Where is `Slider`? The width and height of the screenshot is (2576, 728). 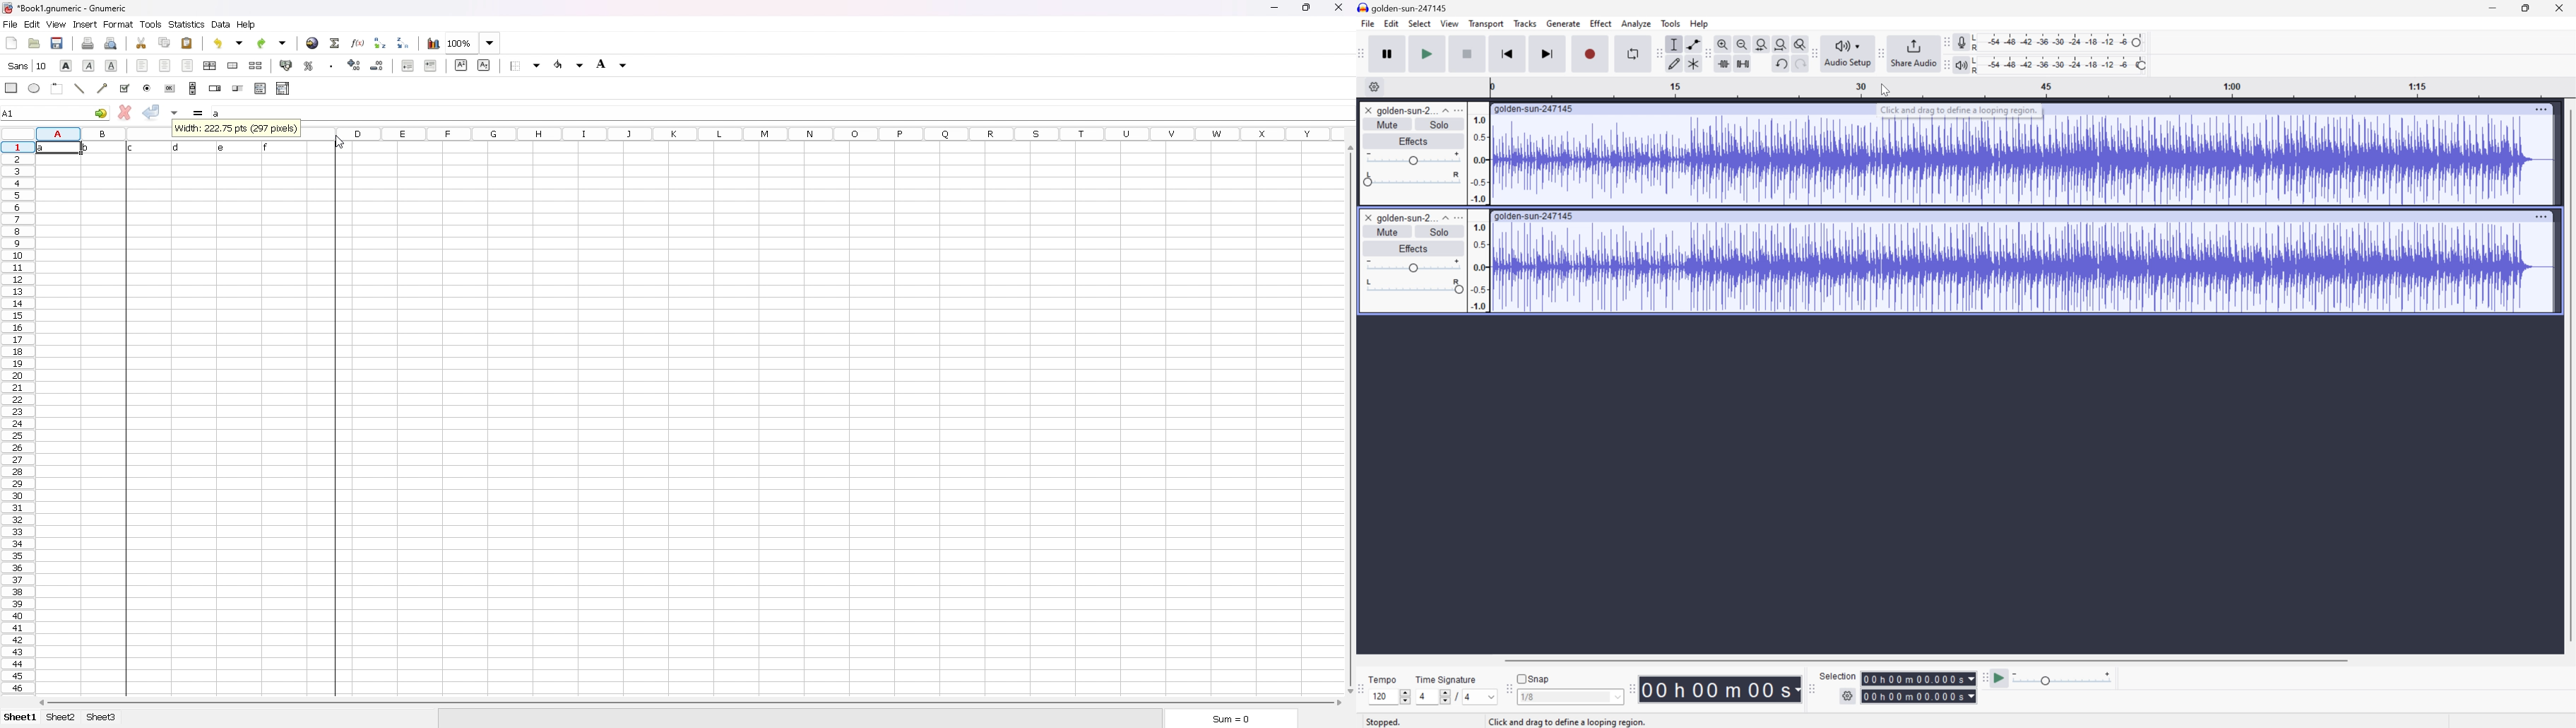 Slider is located at coordinates (1413, 179).